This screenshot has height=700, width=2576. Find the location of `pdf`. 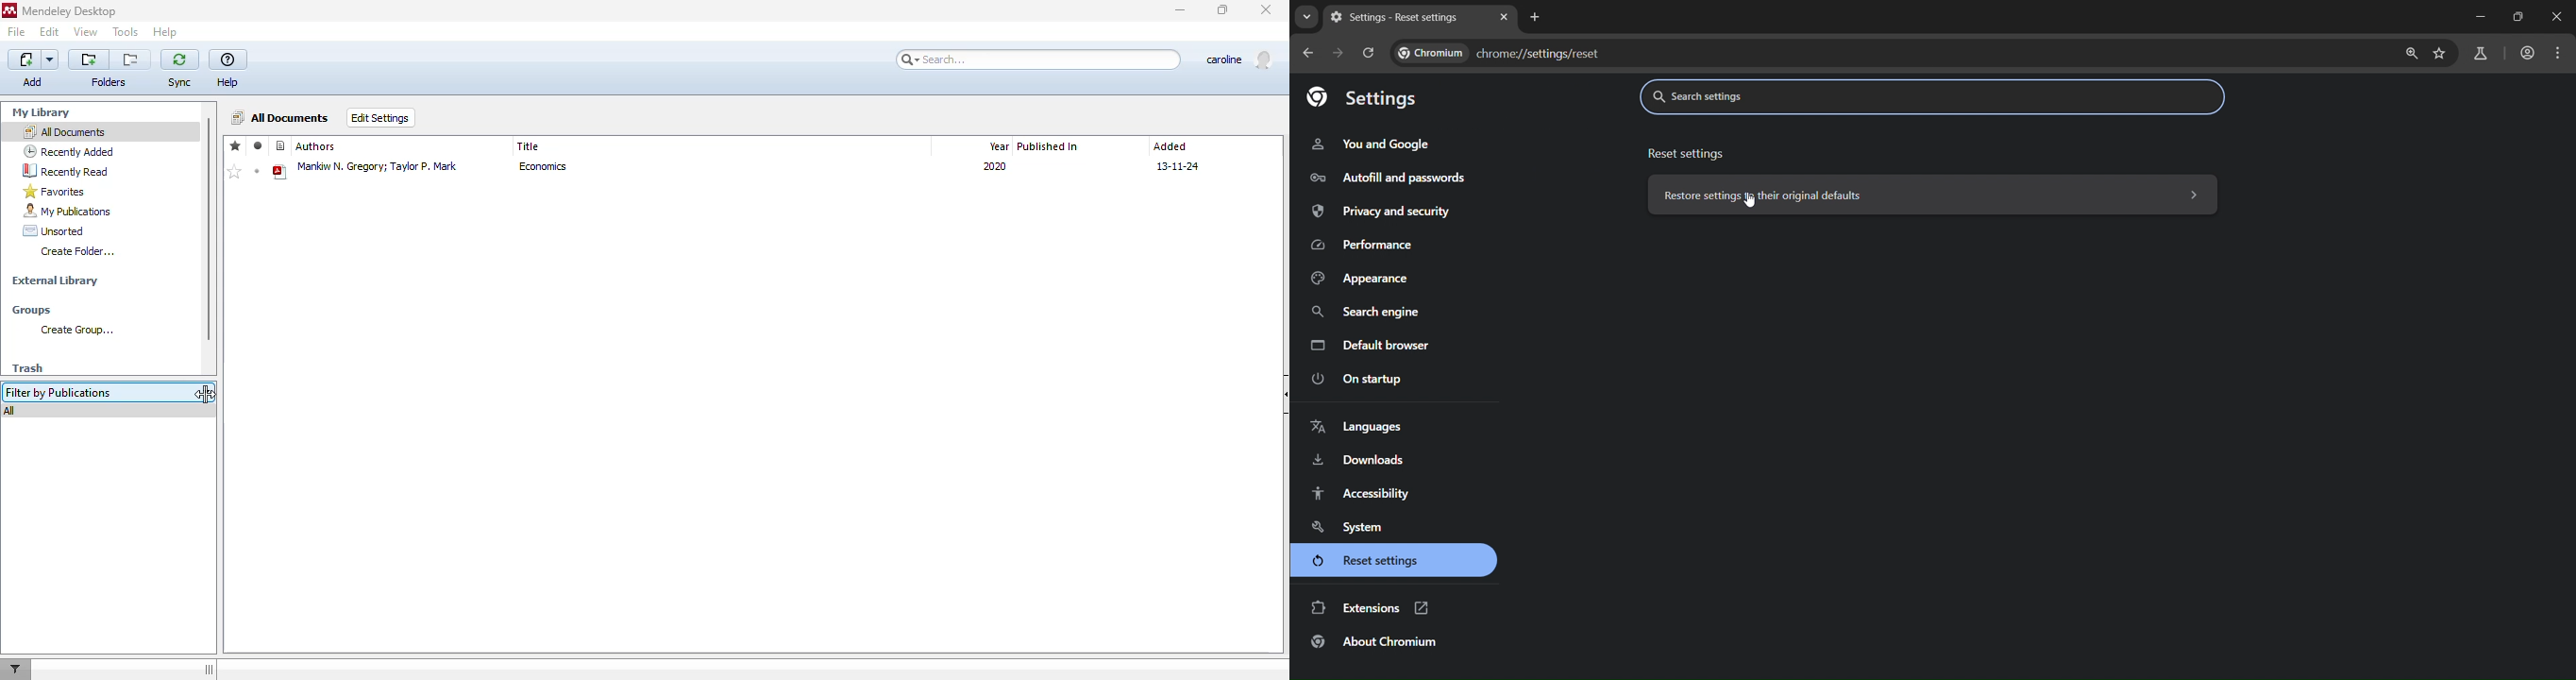

pdf is located at coordinates (280, 173).